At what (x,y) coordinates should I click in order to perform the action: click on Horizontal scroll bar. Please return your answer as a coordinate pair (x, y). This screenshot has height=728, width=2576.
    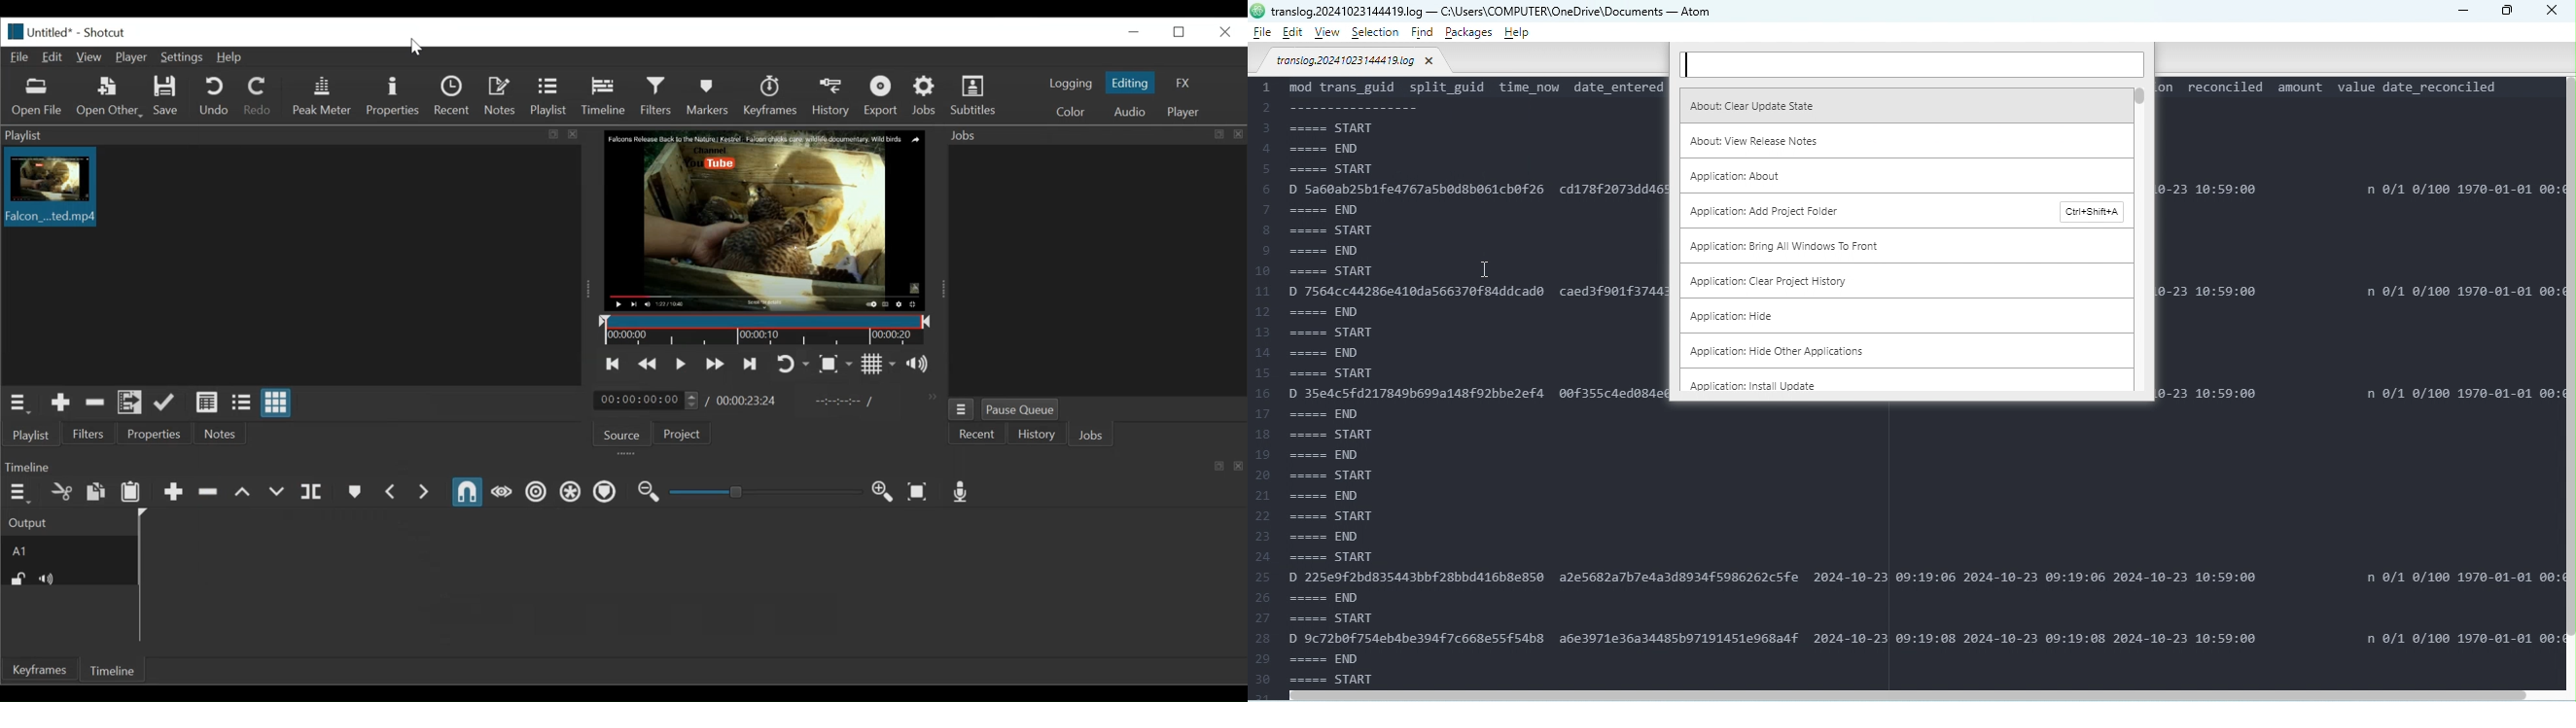
    Looking at the image, I should click on (1917, 694).